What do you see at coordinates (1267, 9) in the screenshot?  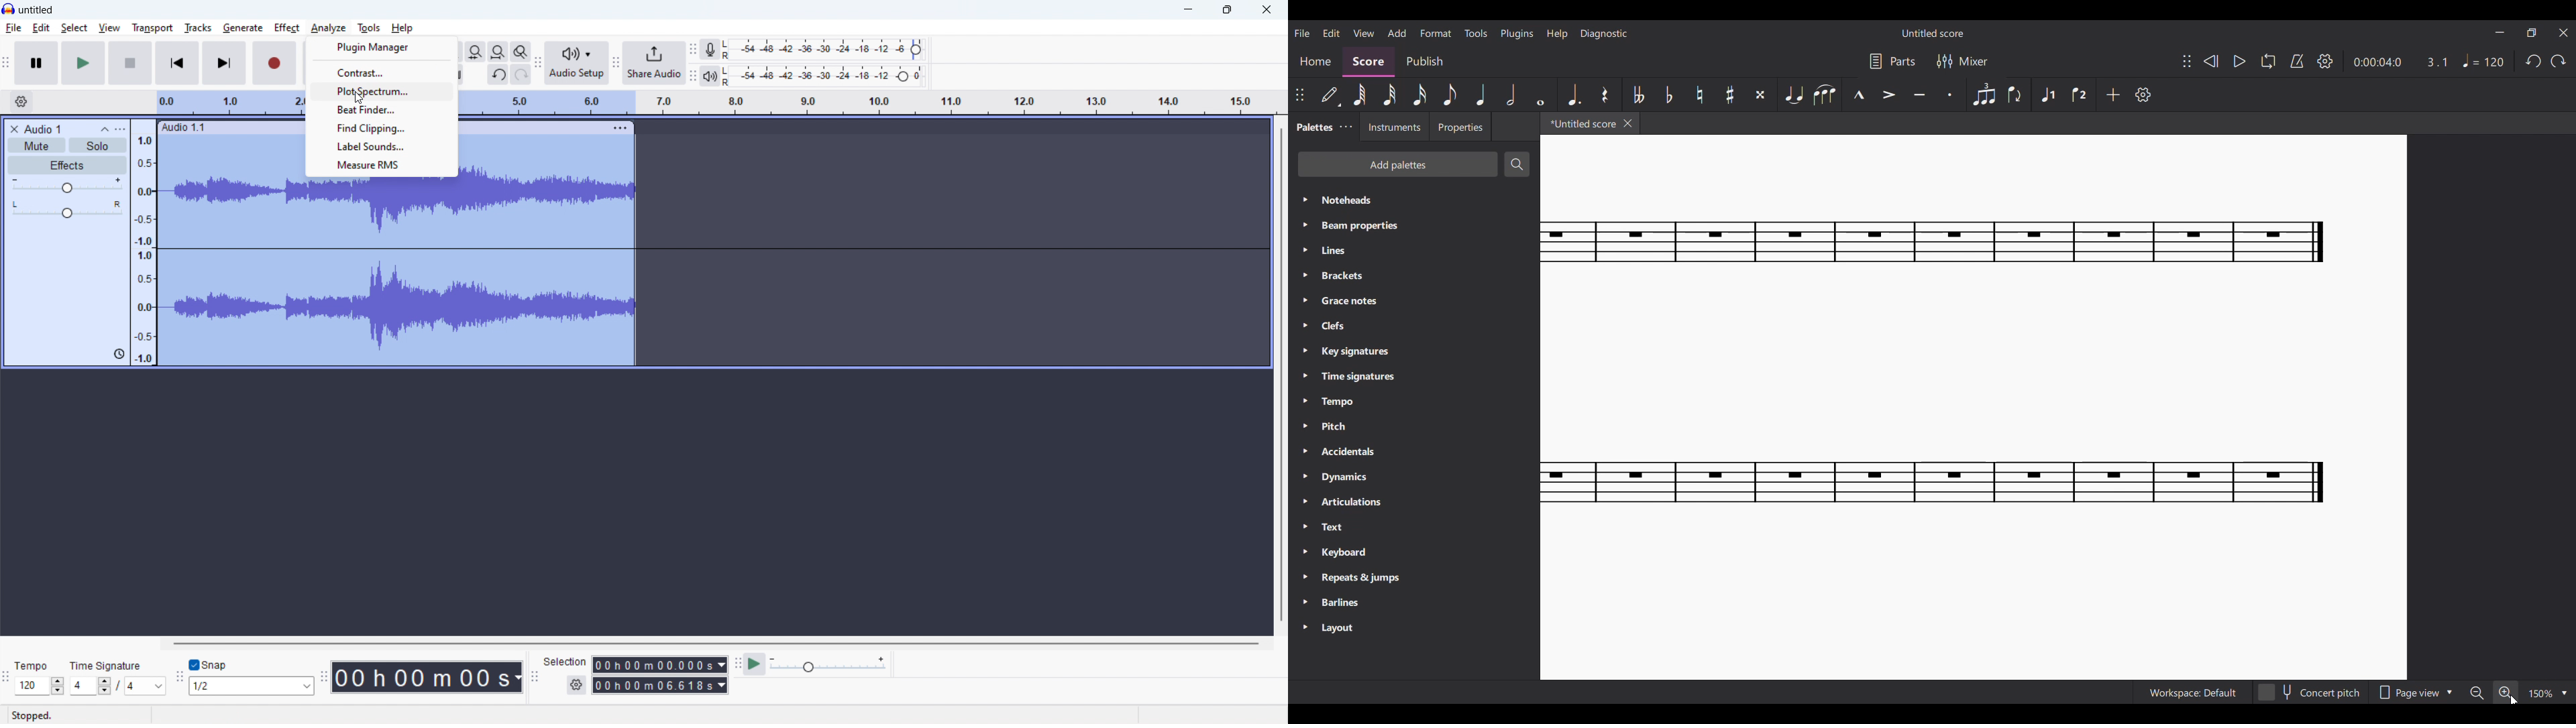 I see `close` at bounding box center [1267, 9].